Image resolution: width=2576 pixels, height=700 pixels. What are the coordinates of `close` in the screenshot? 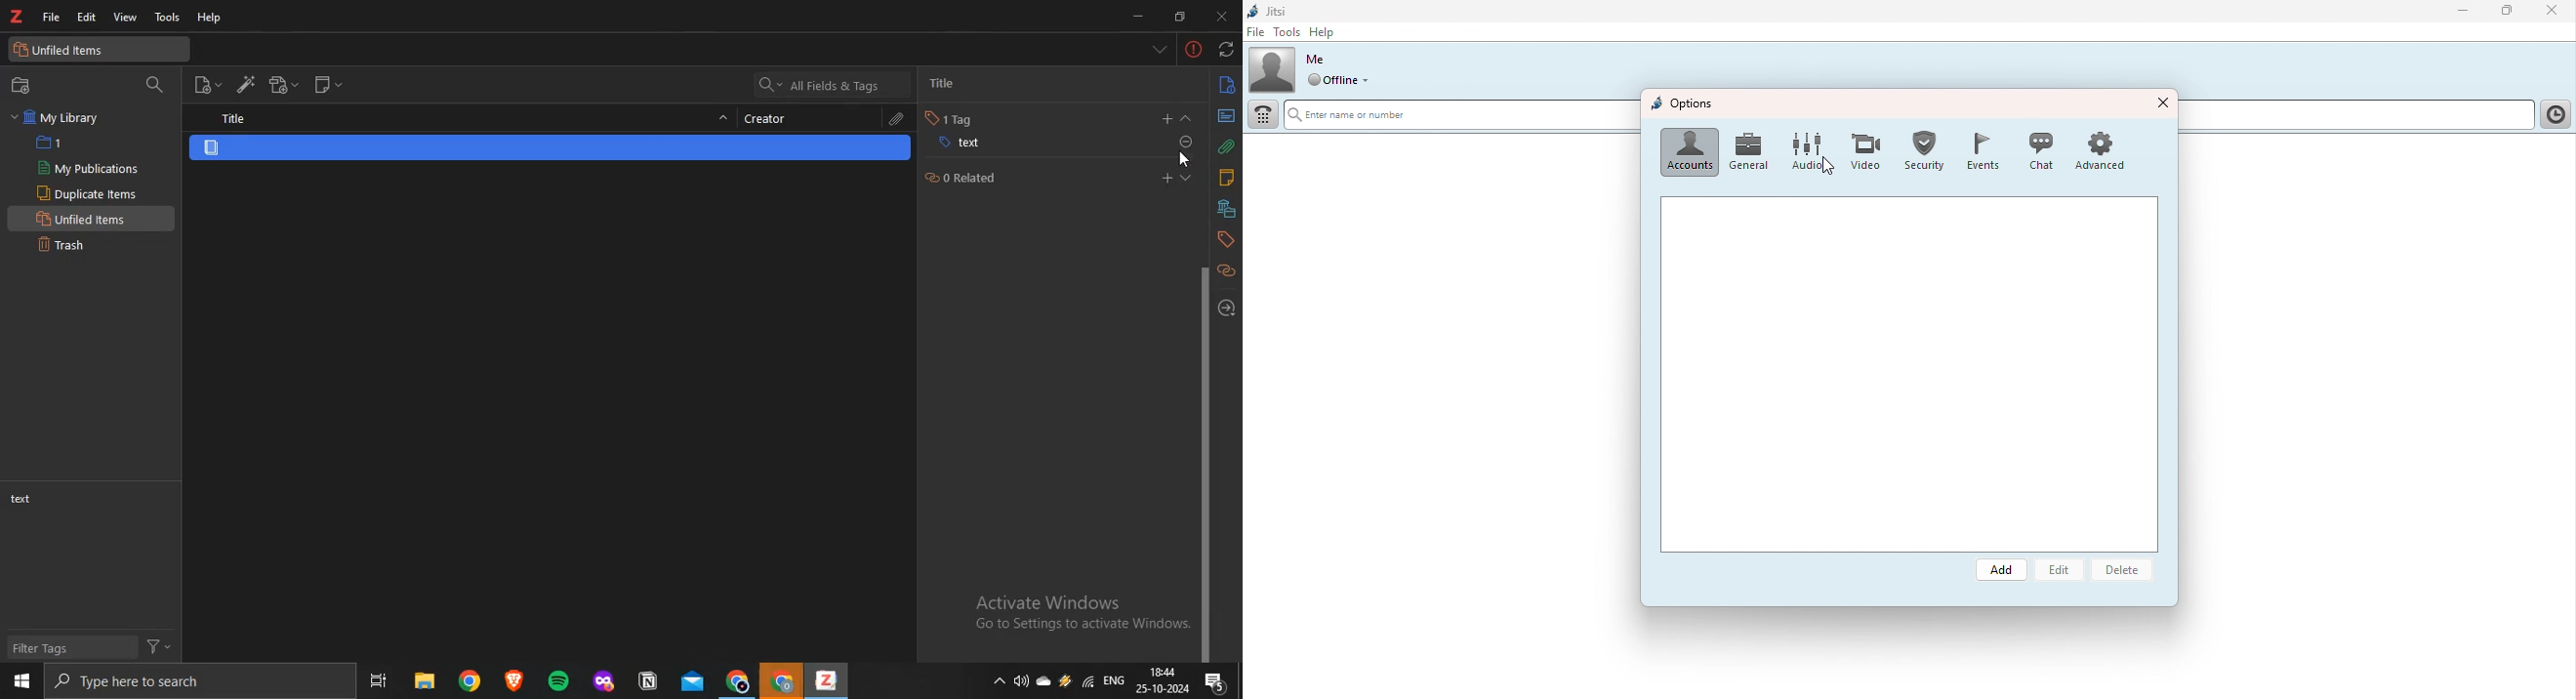 It's located at (1222, 17).